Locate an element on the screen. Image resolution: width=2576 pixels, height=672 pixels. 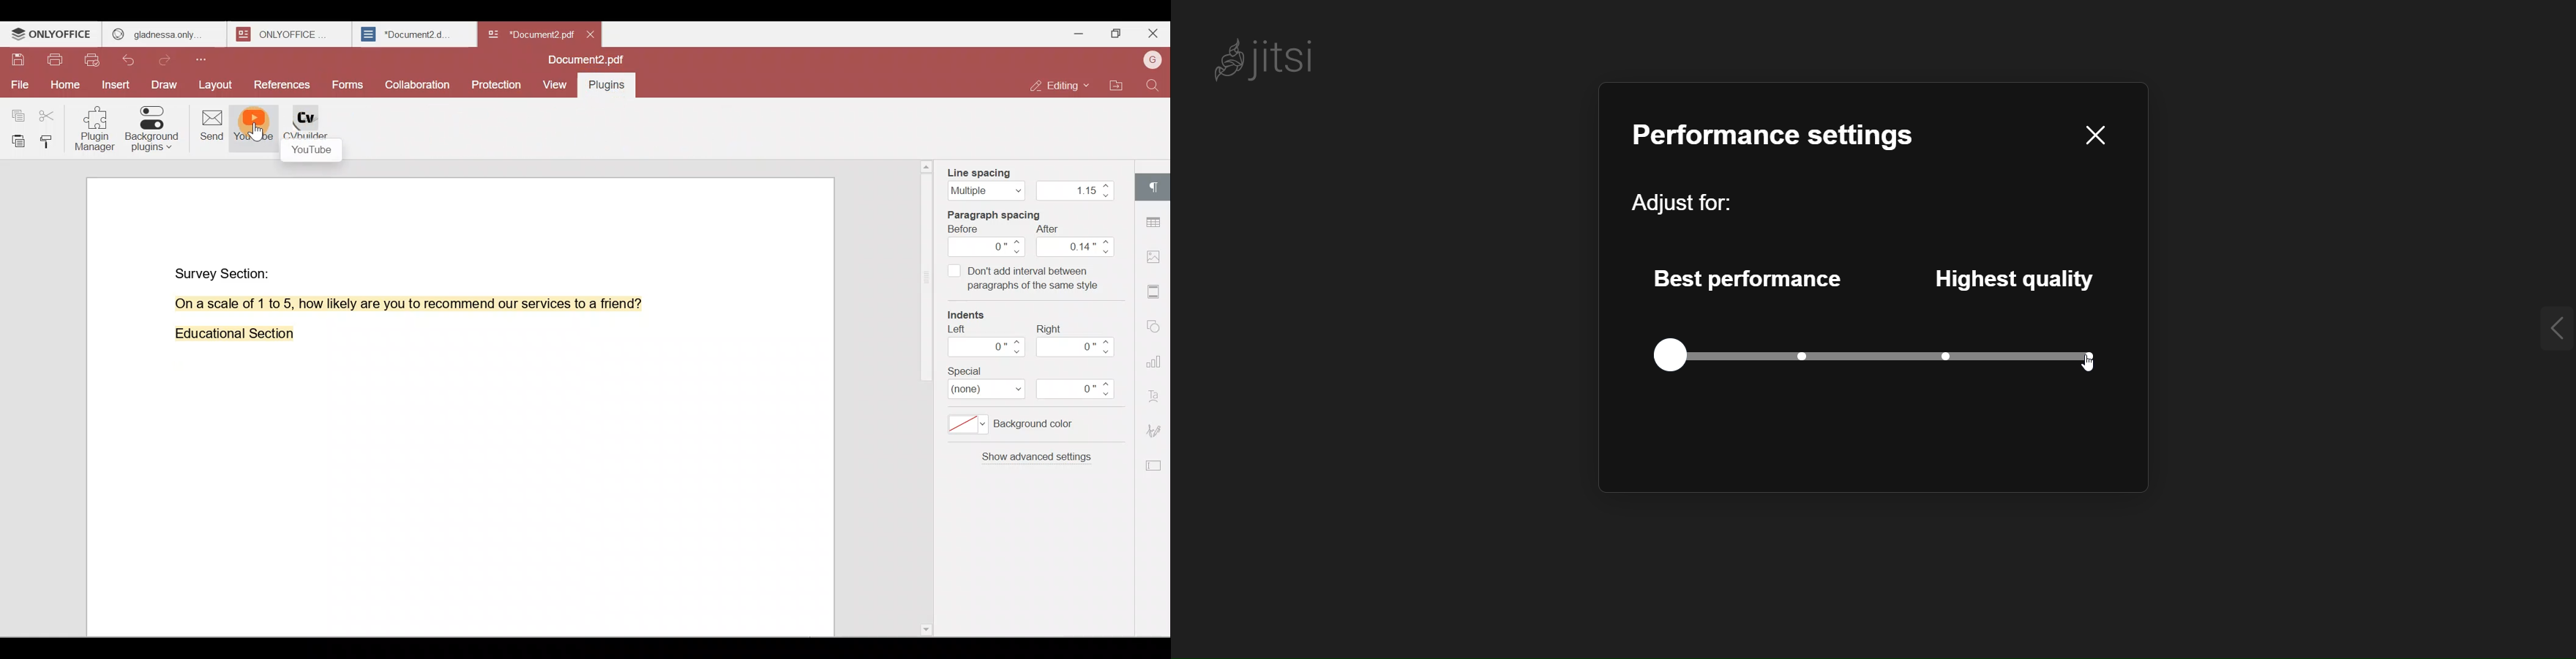
Table settings is located at coordinates (1155, 219).